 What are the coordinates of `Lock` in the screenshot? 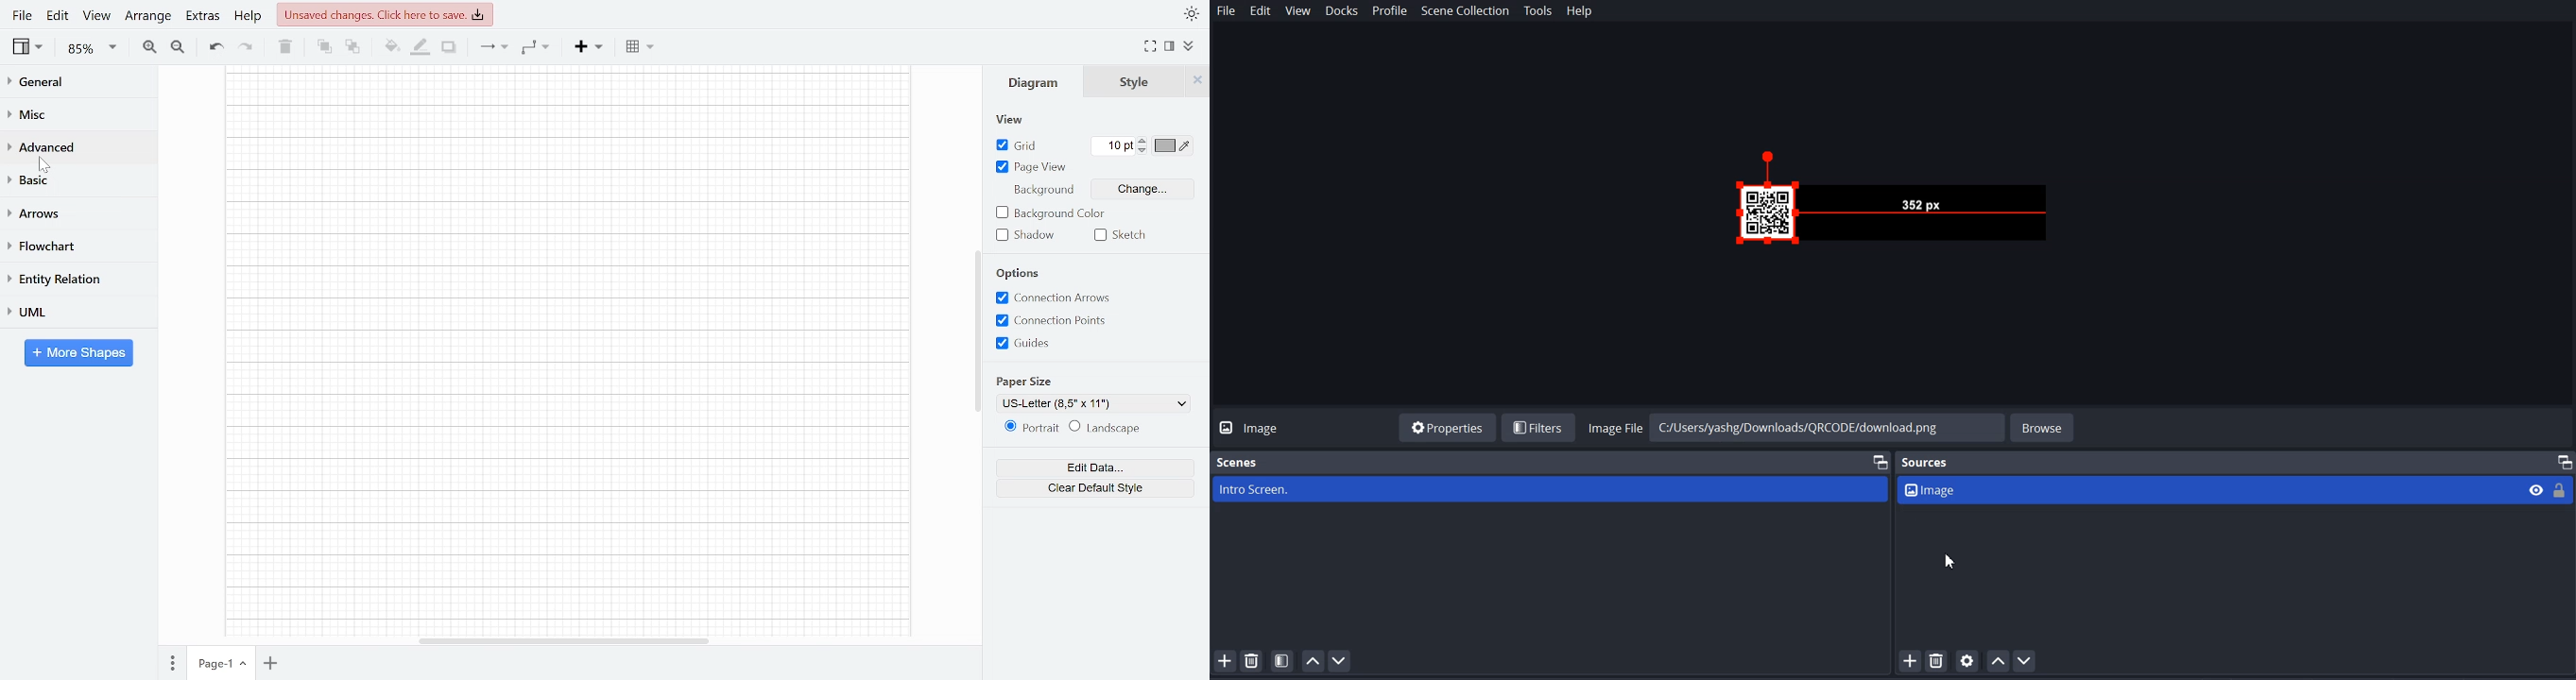 It's located at (2561, 489).